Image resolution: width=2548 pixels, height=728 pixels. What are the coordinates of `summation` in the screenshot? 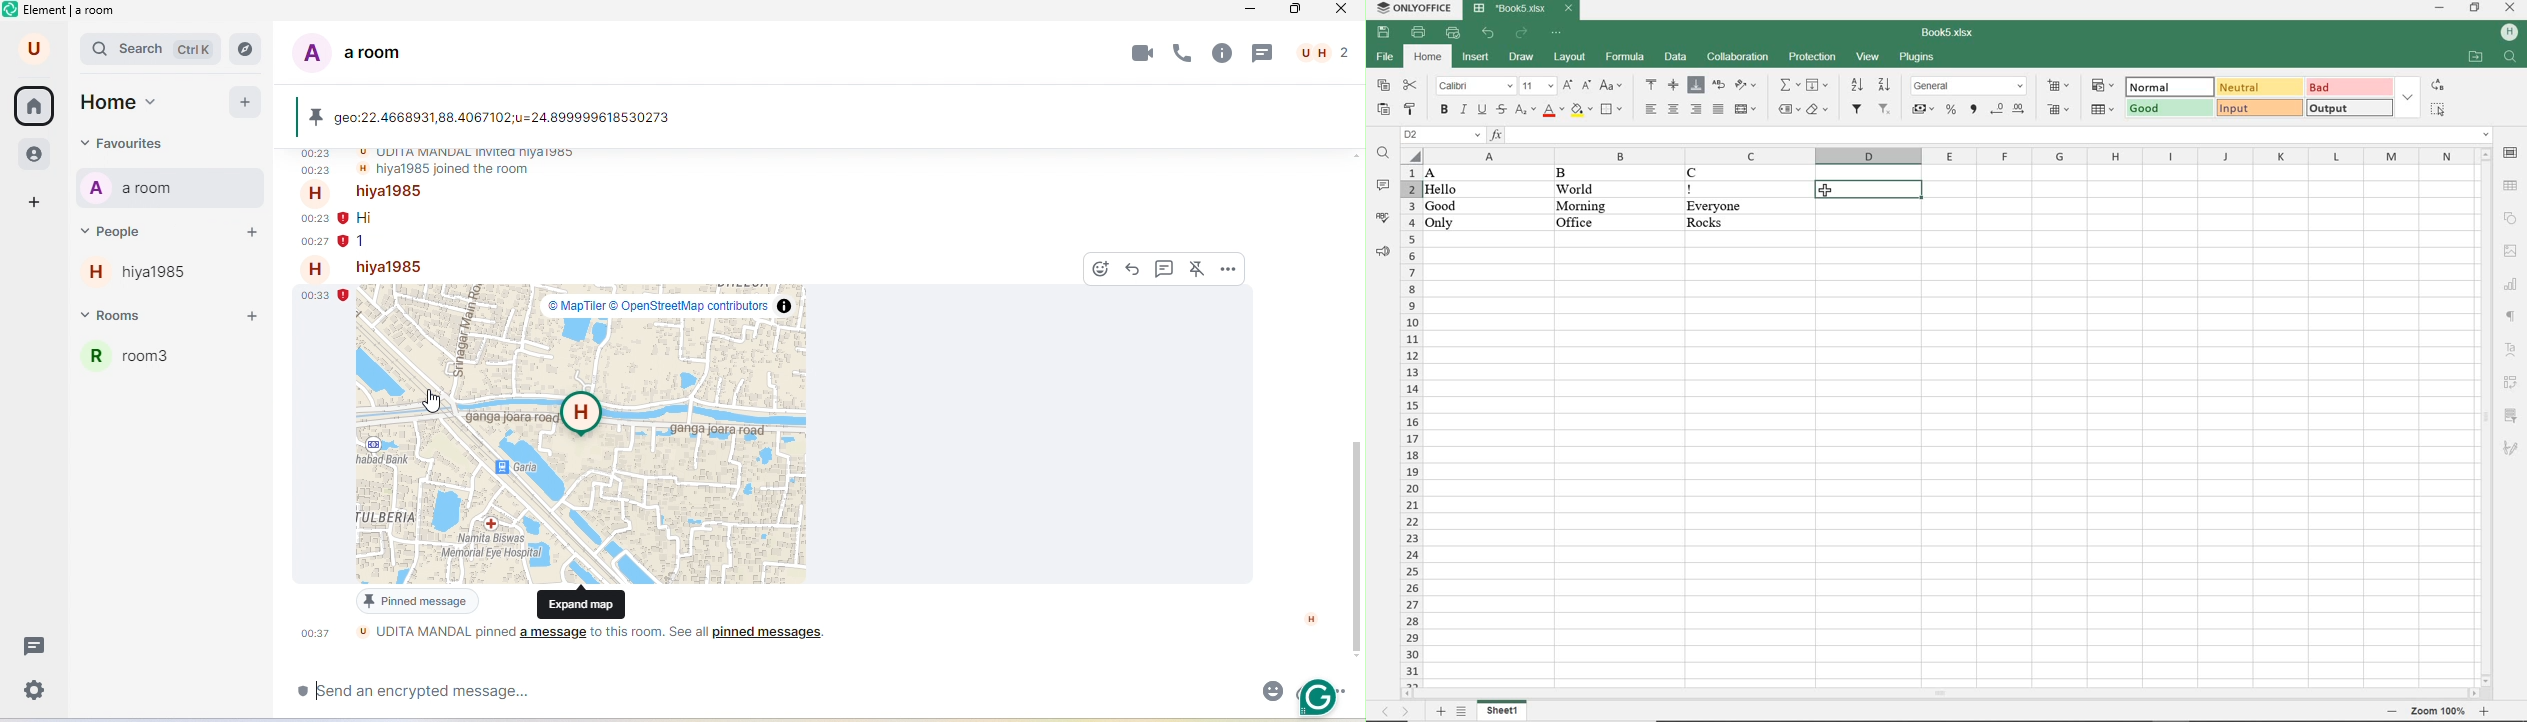 It's located at (1789, 85).